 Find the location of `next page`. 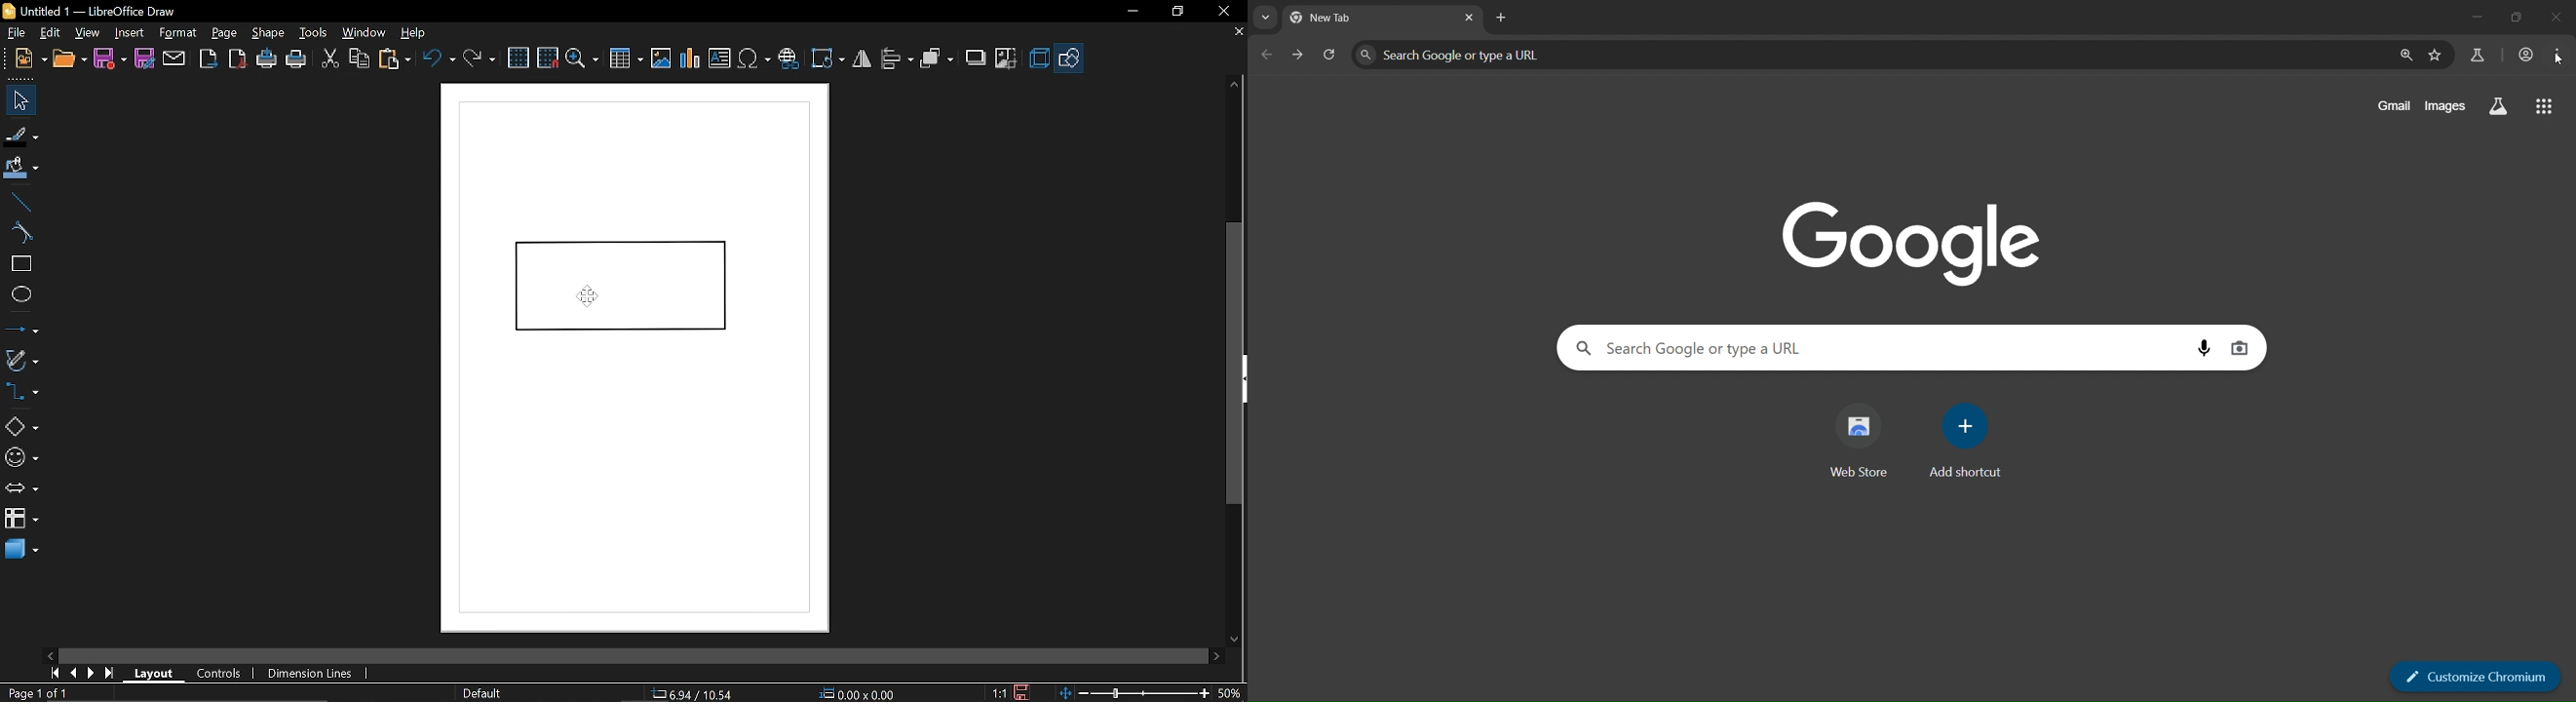

next page is located at coordinates (91, 674).